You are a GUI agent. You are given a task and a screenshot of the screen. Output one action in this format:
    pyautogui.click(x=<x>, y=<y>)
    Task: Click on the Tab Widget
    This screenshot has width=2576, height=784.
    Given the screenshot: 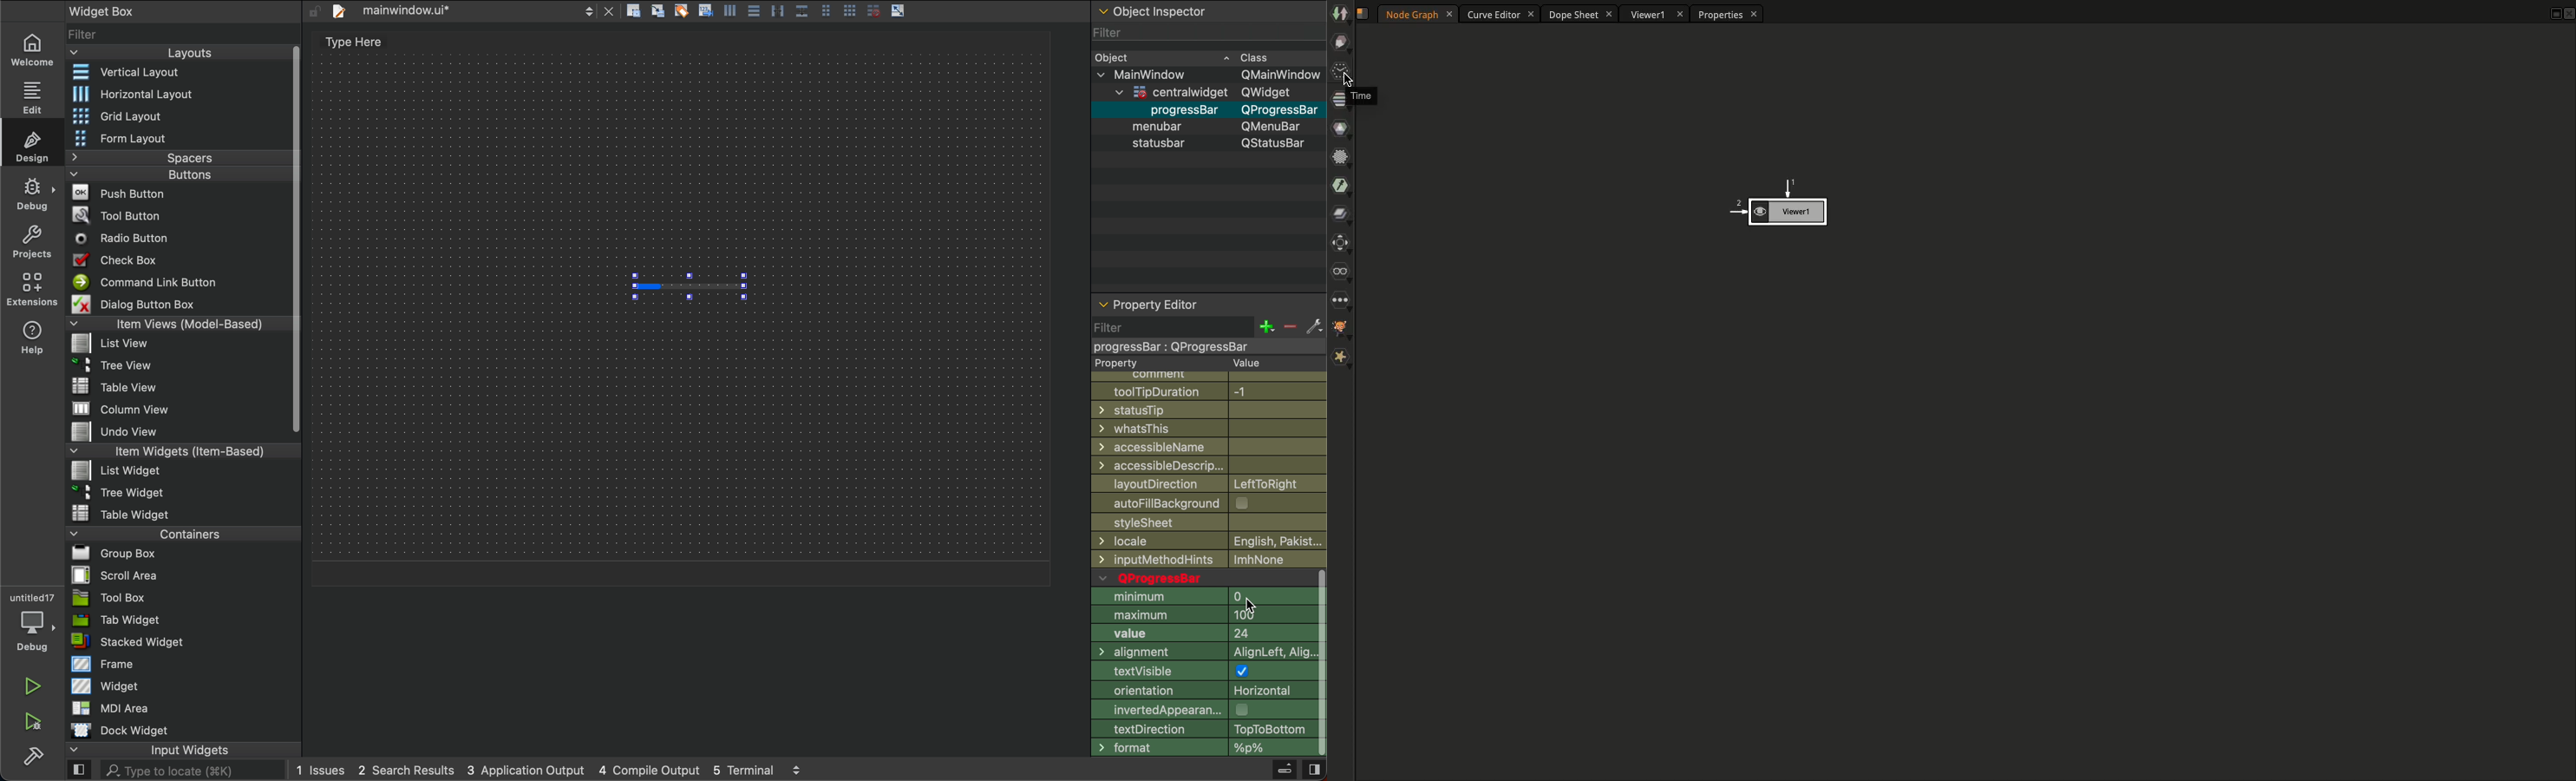 What is the action you would take?
    pyautogui.click(x=113, y=621)
    